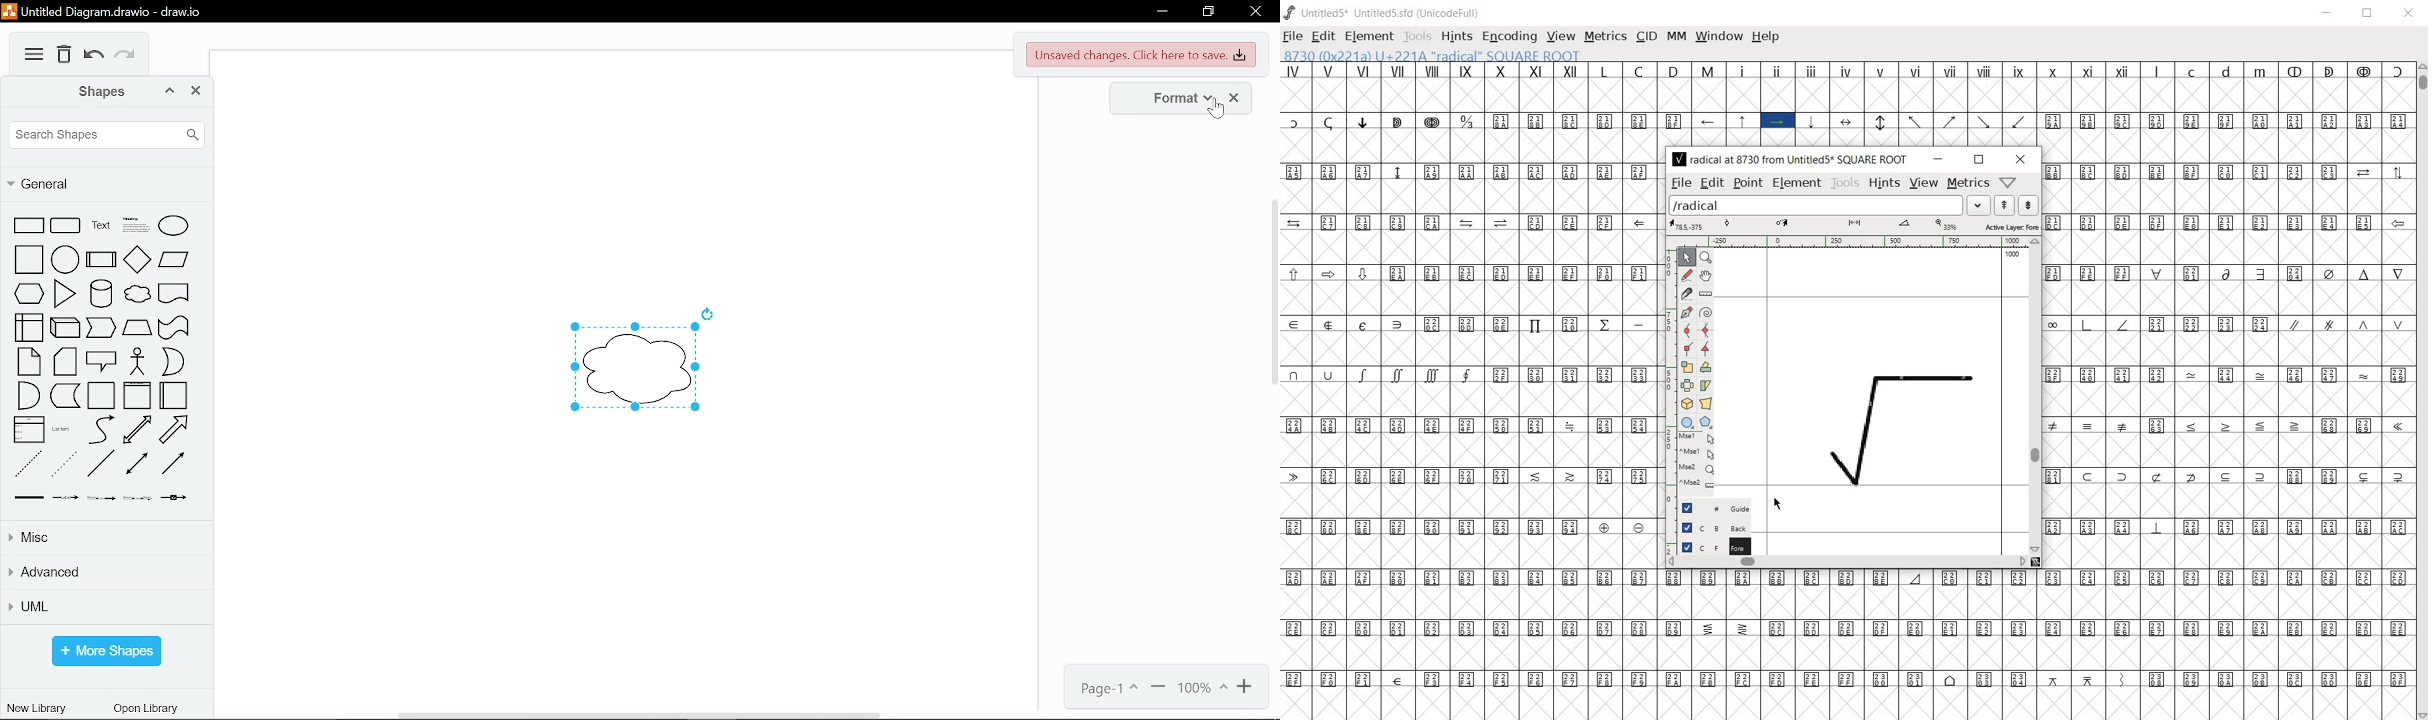 Image resolution: width=2436 pixels, height=728 pixels. I want to click on general, so click(106, 186).